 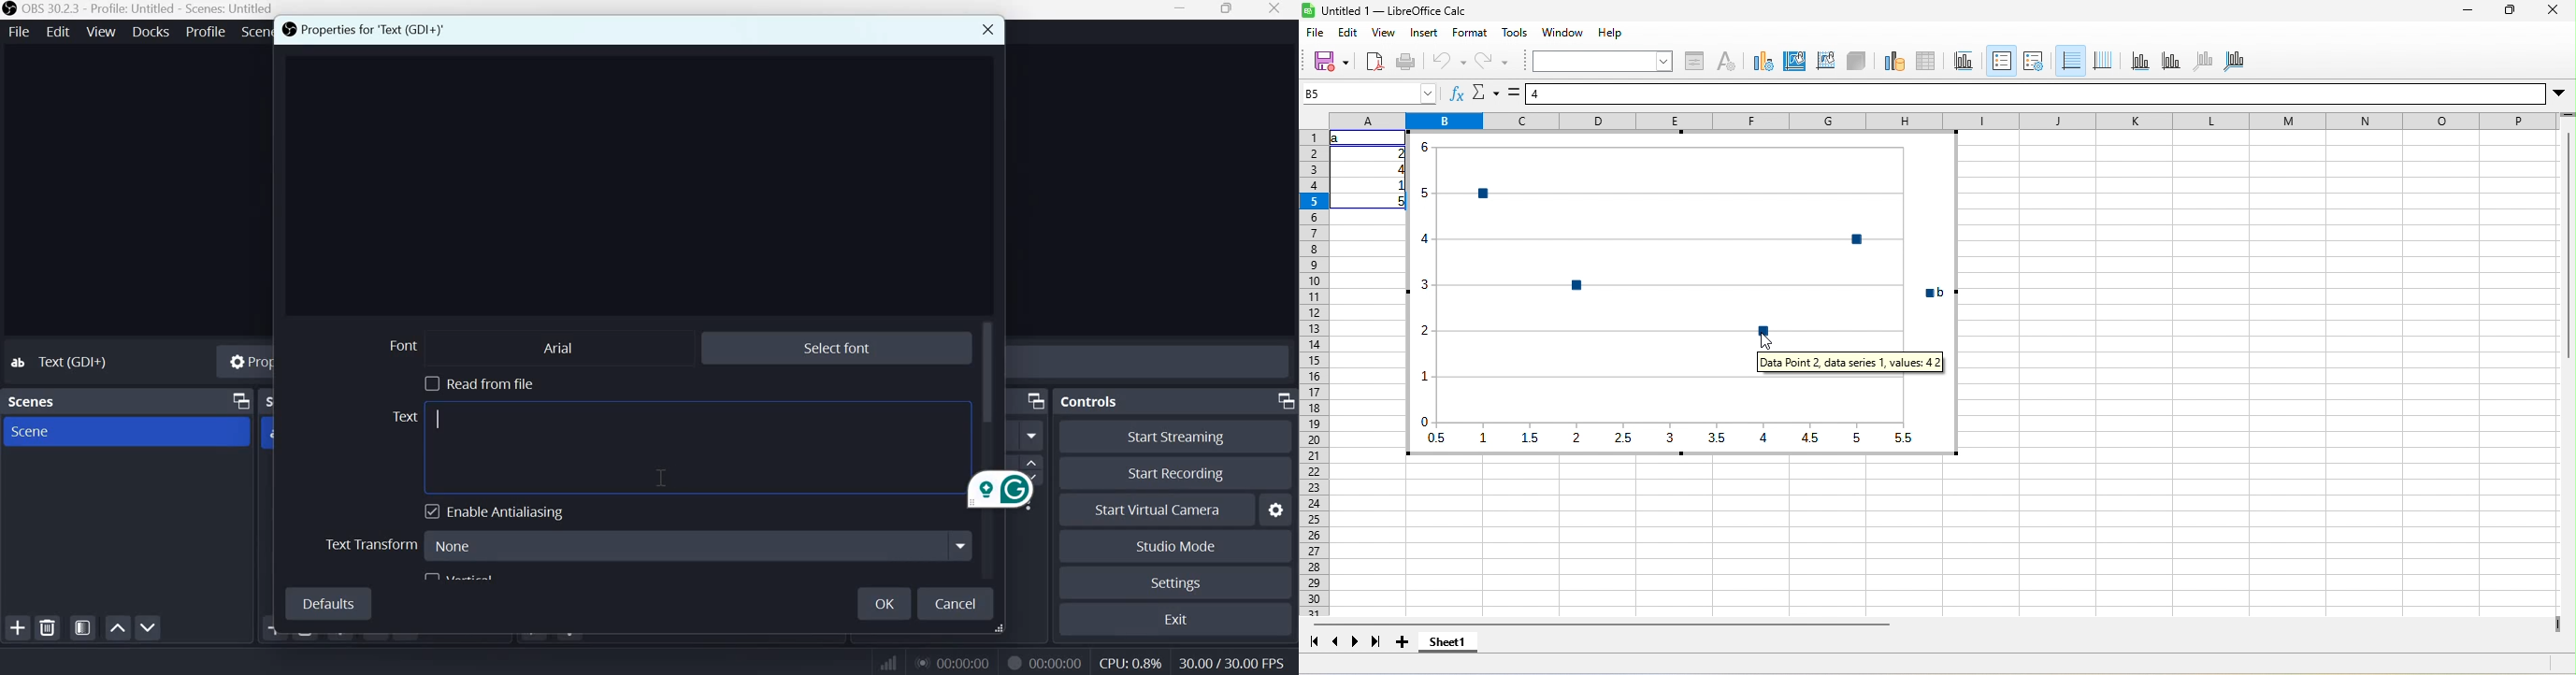 What do you see at coordinates (20, 32) in the screenshot?
I see `File` at bounding box center [20, 32].